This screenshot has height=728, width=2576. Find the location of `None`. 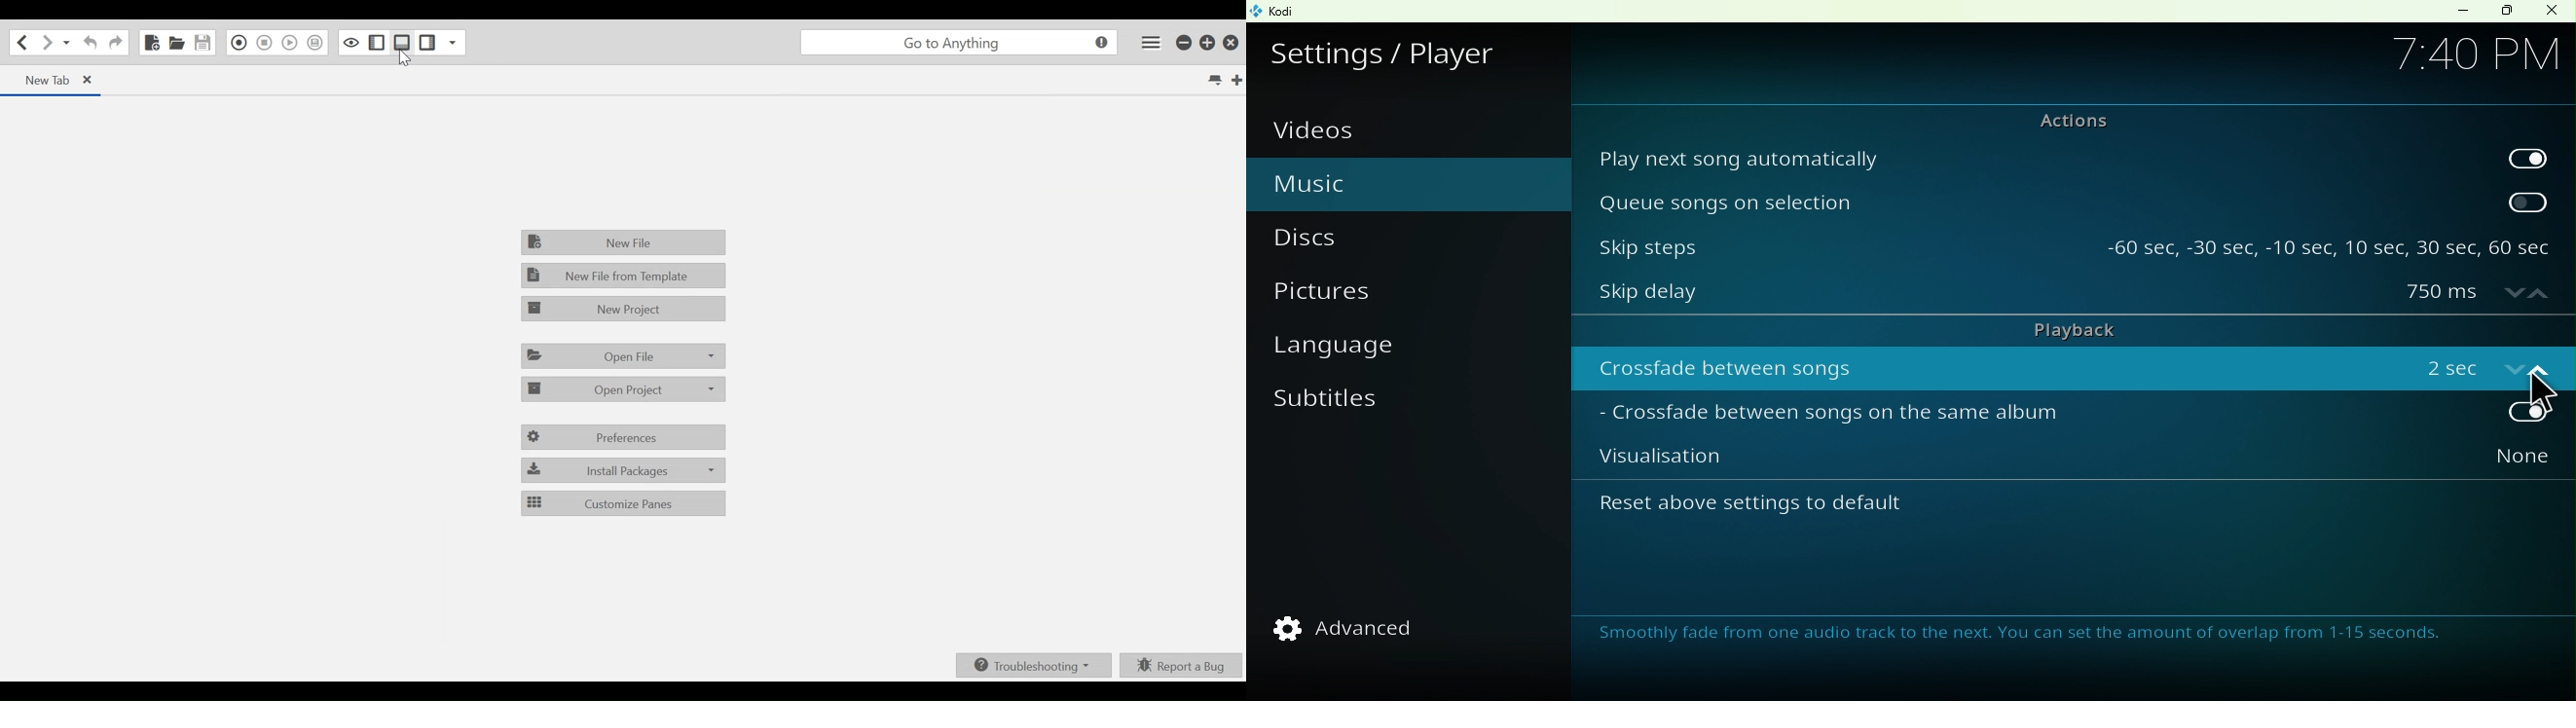

None is located at coordinates (2480, 462).